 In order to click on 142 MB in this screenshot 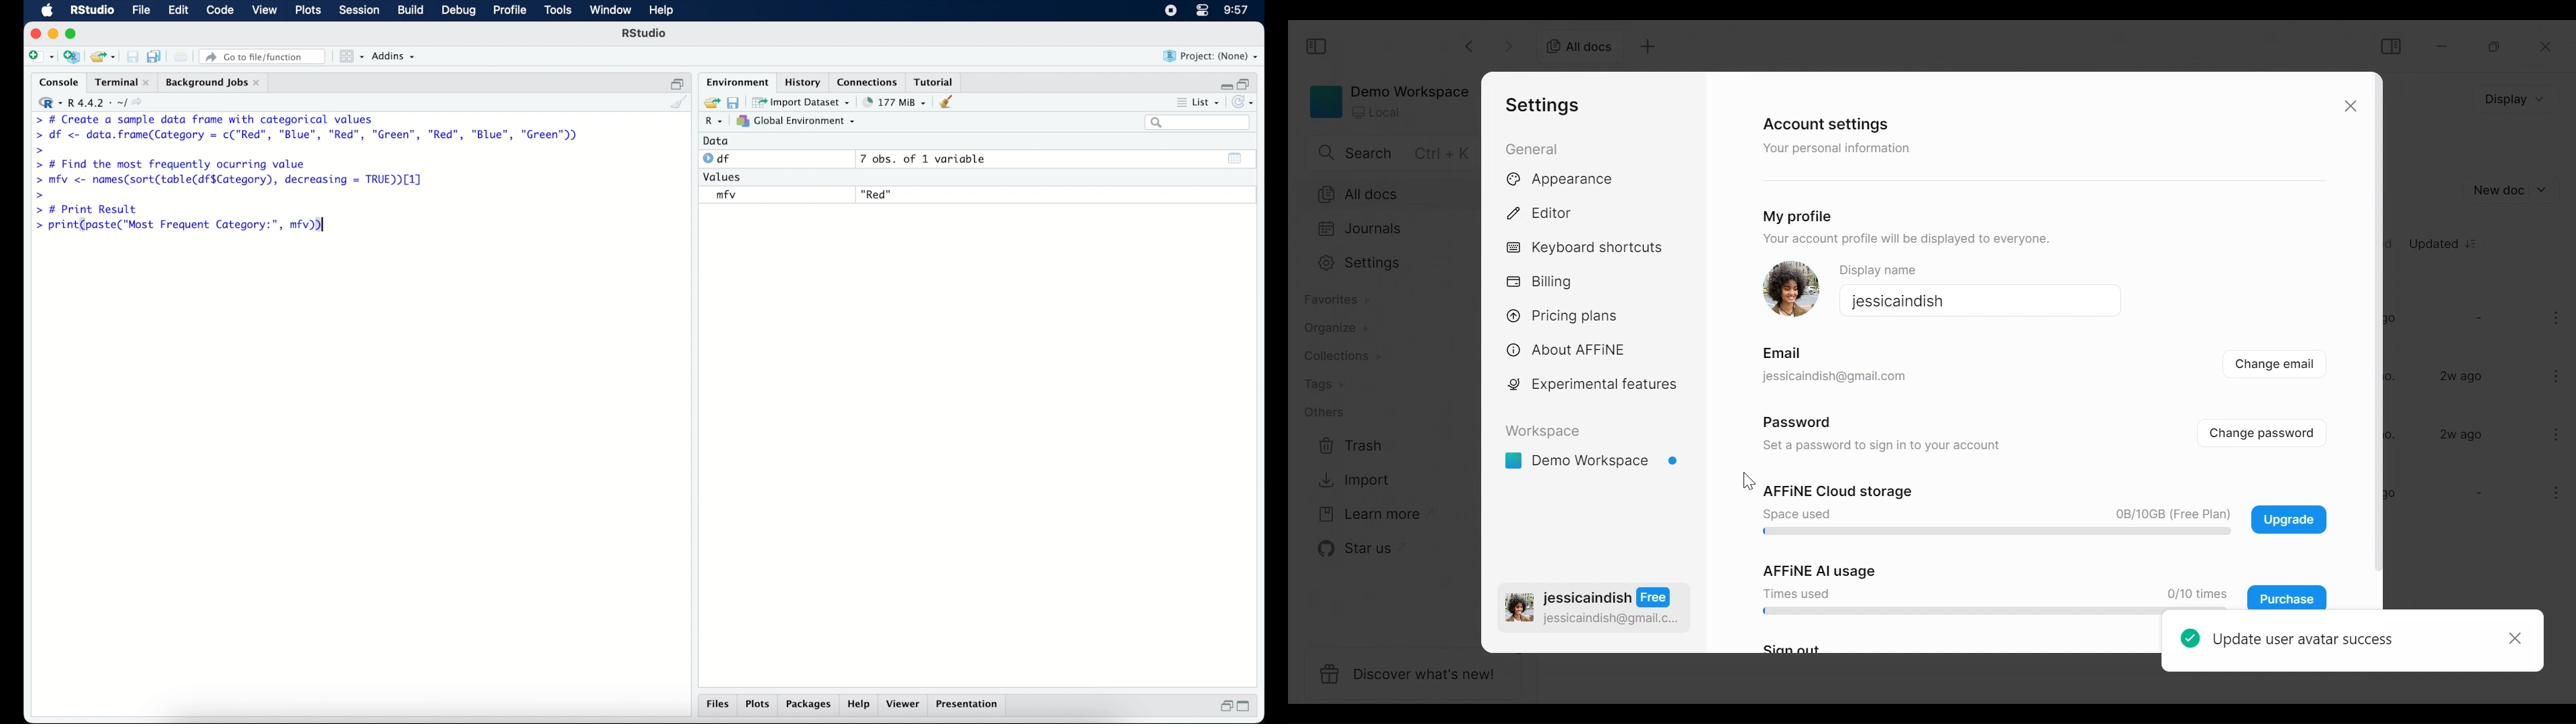, I will do `click(895, 101)`.